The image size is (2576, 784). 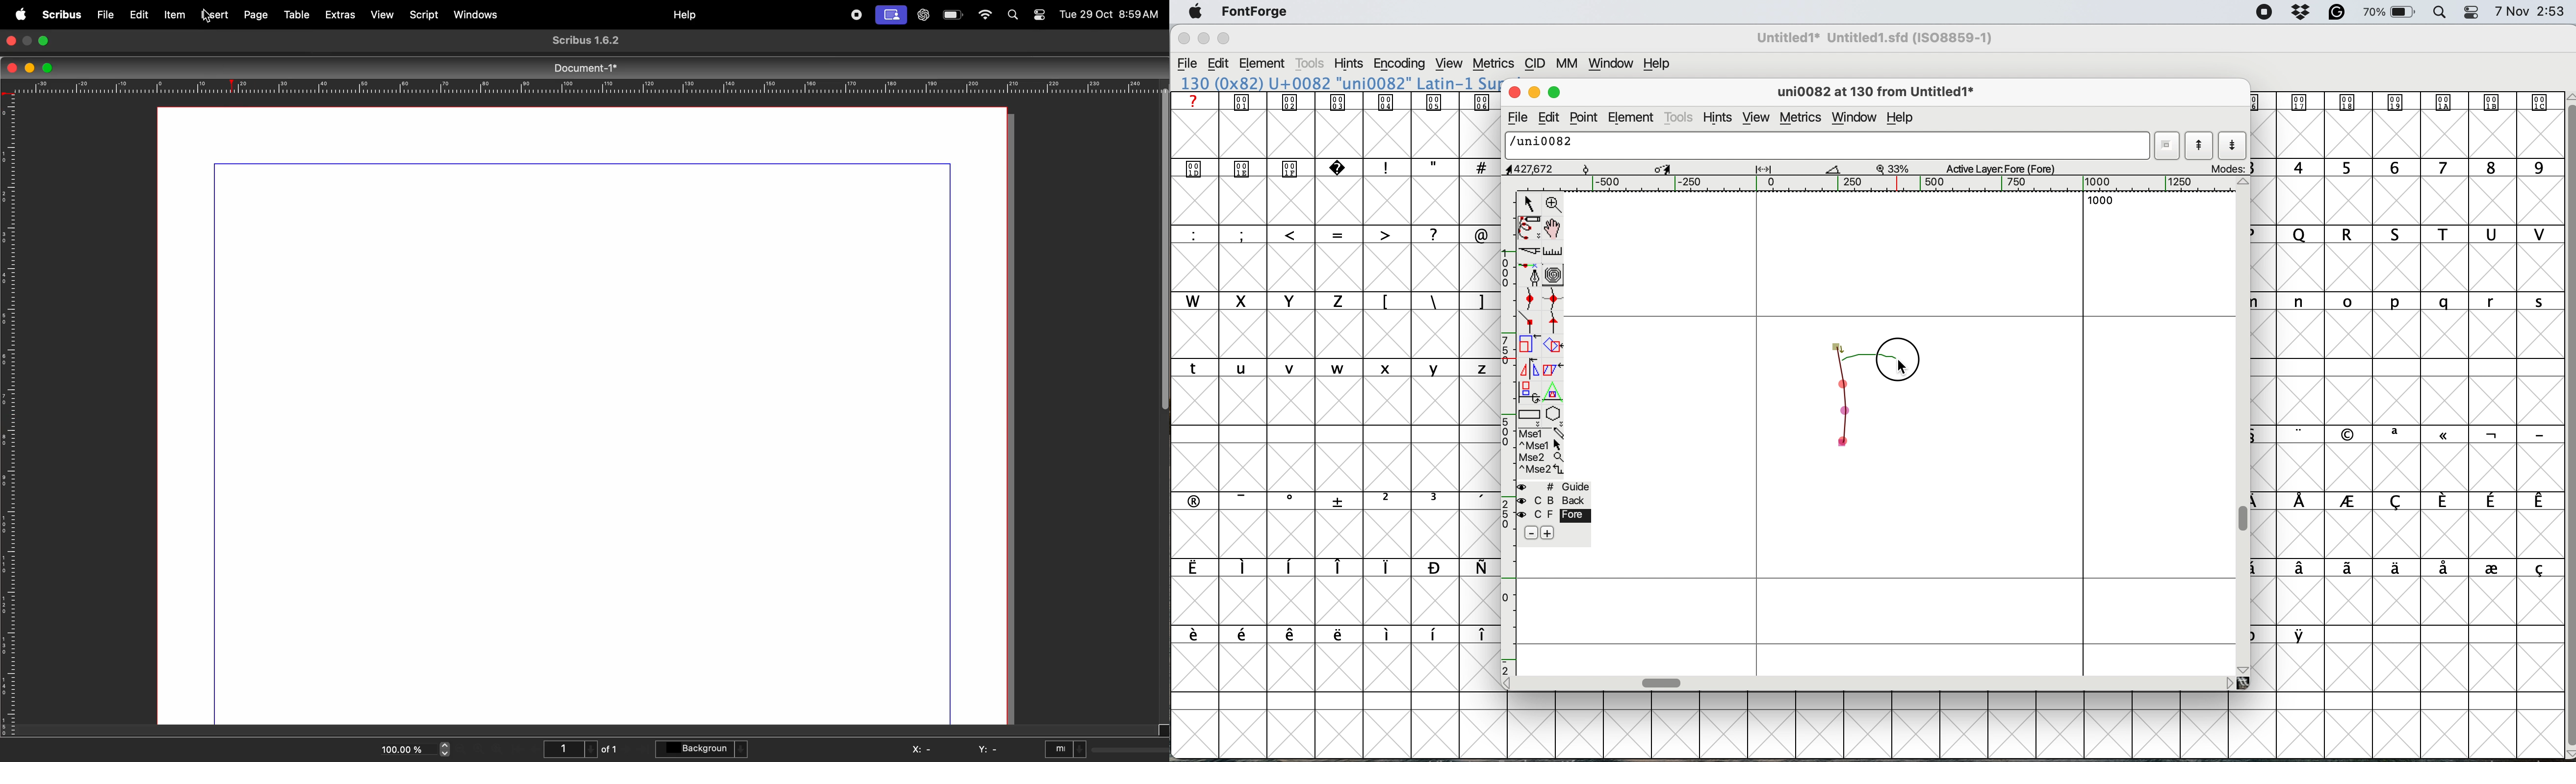 I want to click on Untitled1 Untitled1.sfd (ISO8859-1), so click(x=1878, y=38).